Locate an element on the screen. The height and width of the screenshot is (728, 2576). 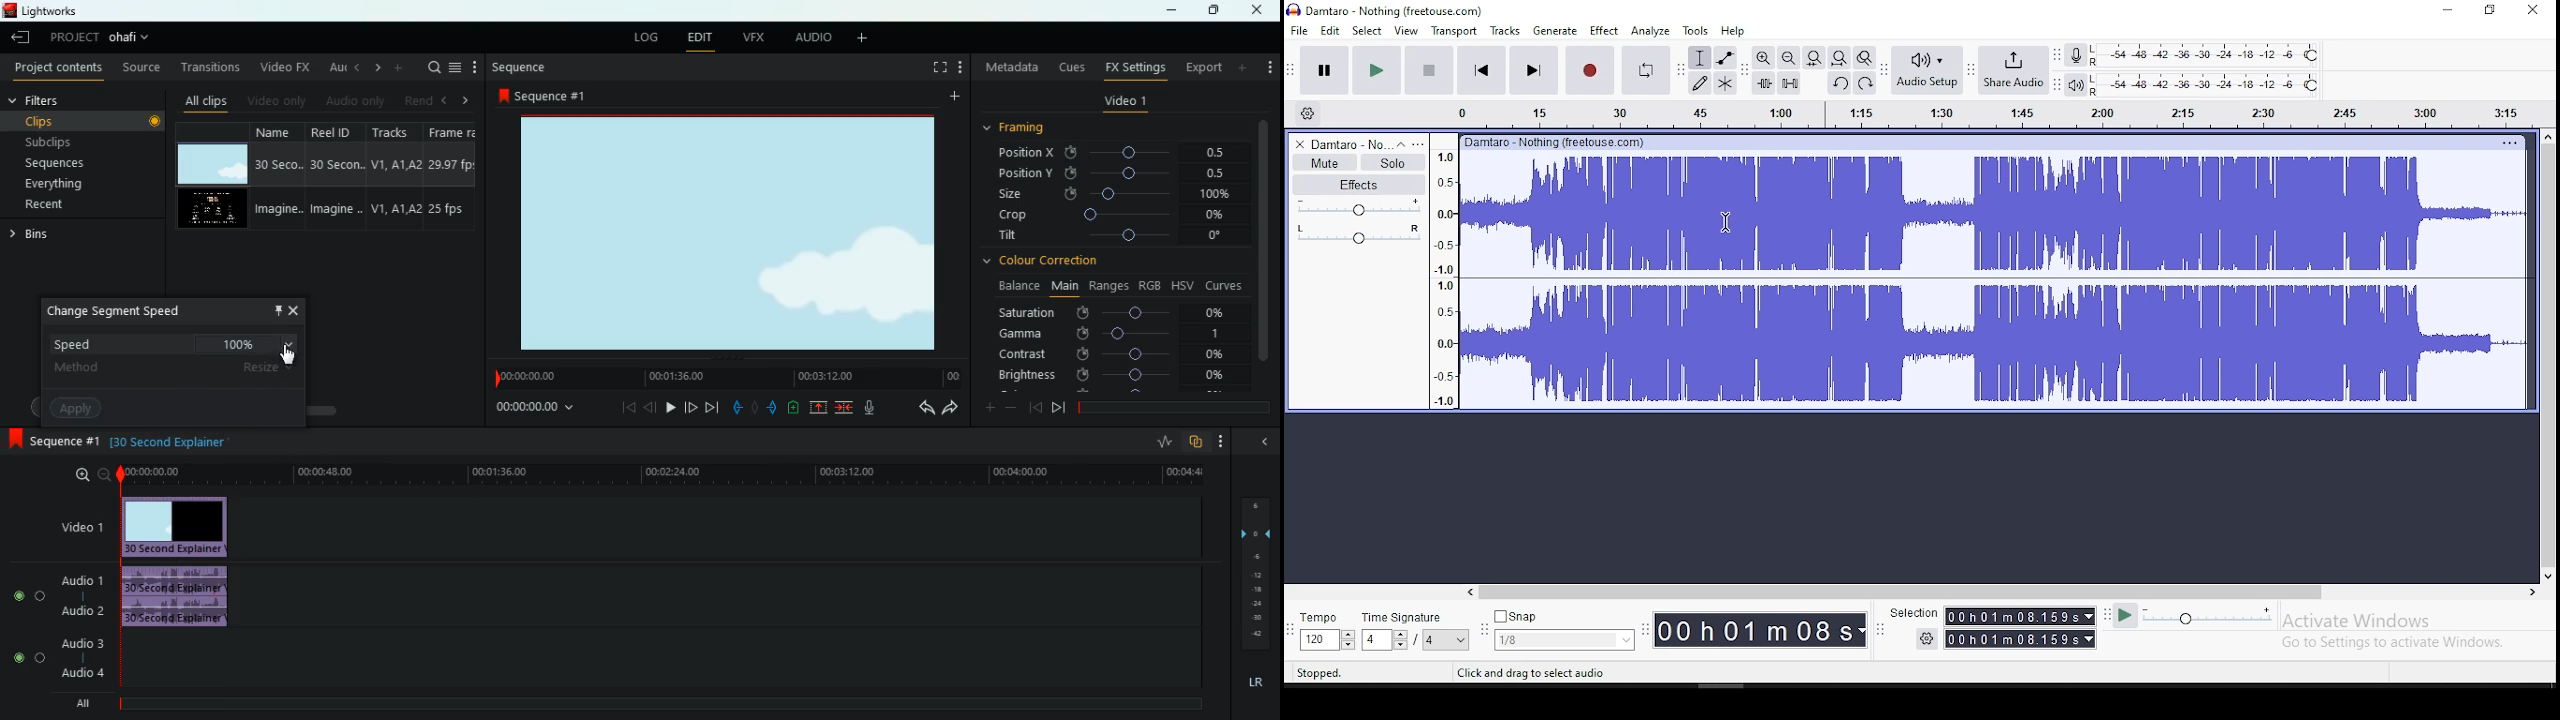
name is located at coordinates (276, 177).